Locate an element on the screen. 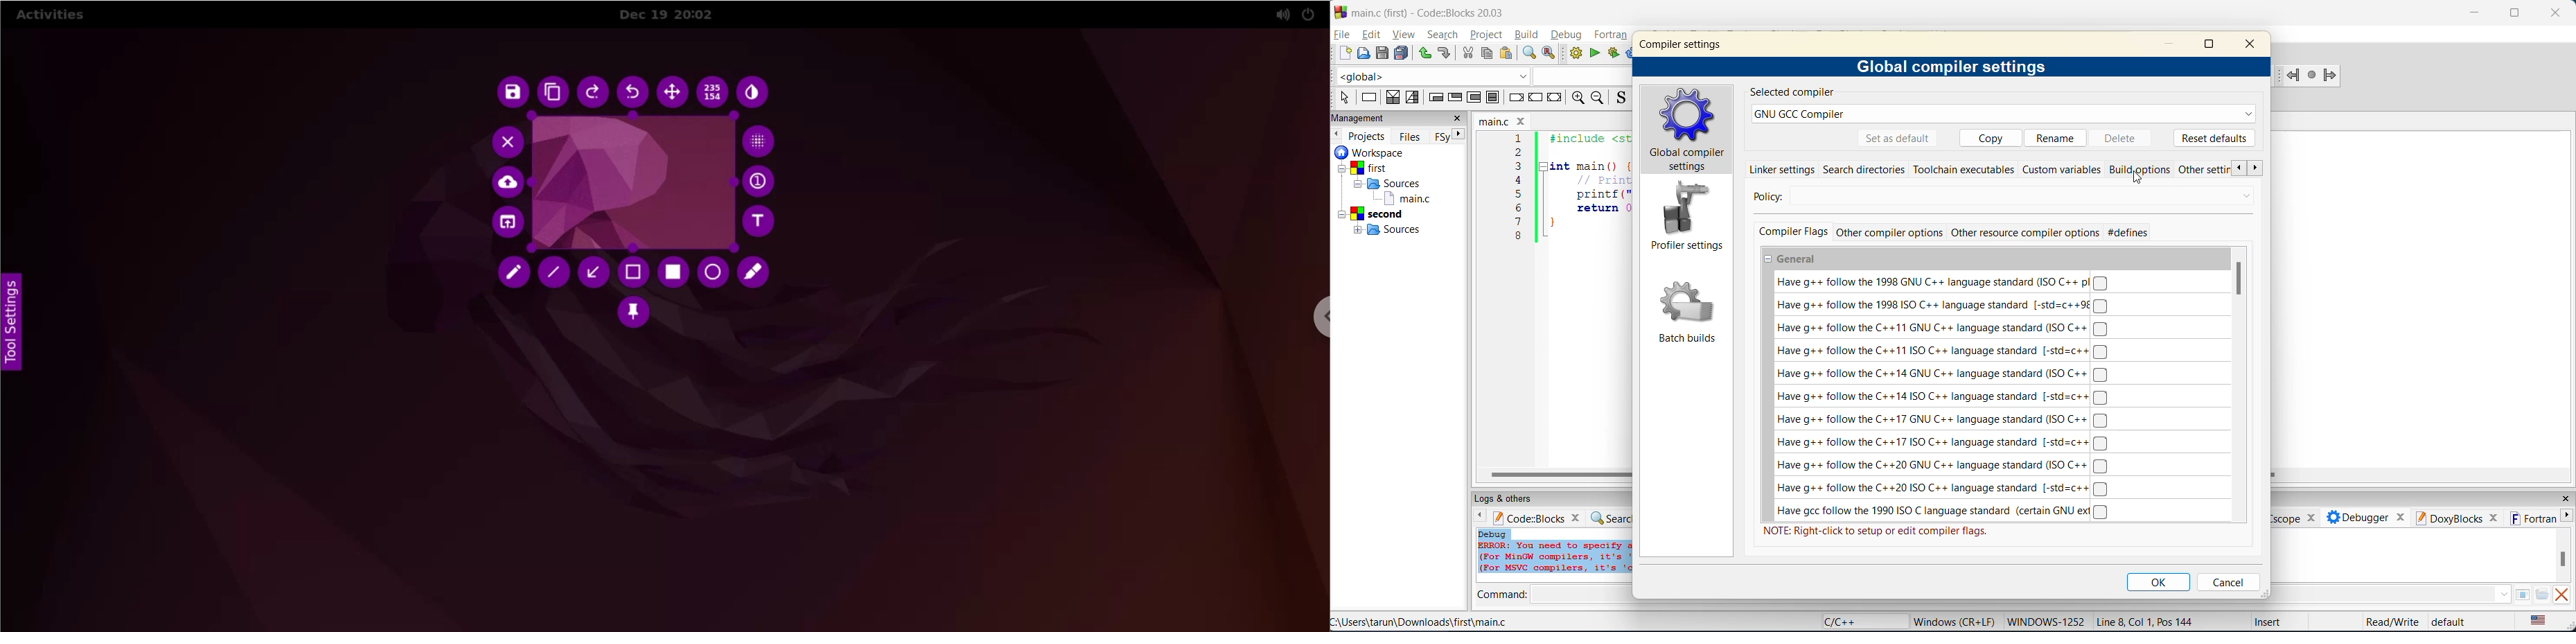 The image size is (2576, 644). selected compiler is located at coordinates (1791, 93).